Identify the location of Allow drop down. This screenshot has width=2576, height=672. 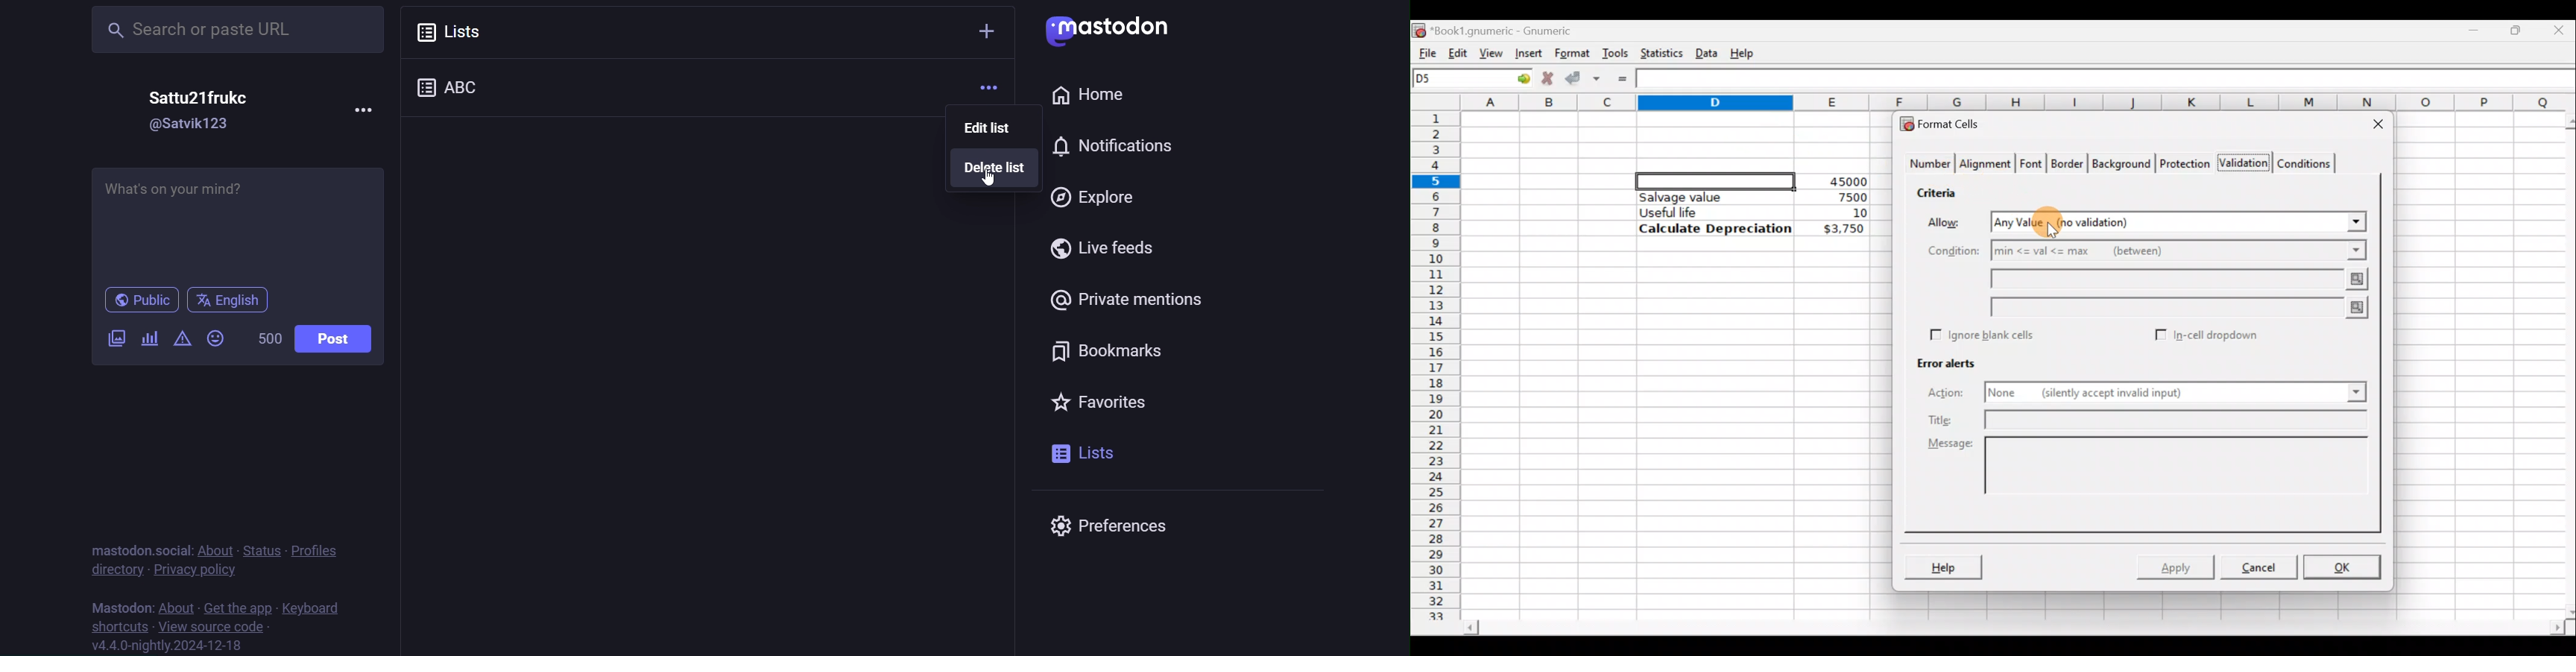
(2355, 220).